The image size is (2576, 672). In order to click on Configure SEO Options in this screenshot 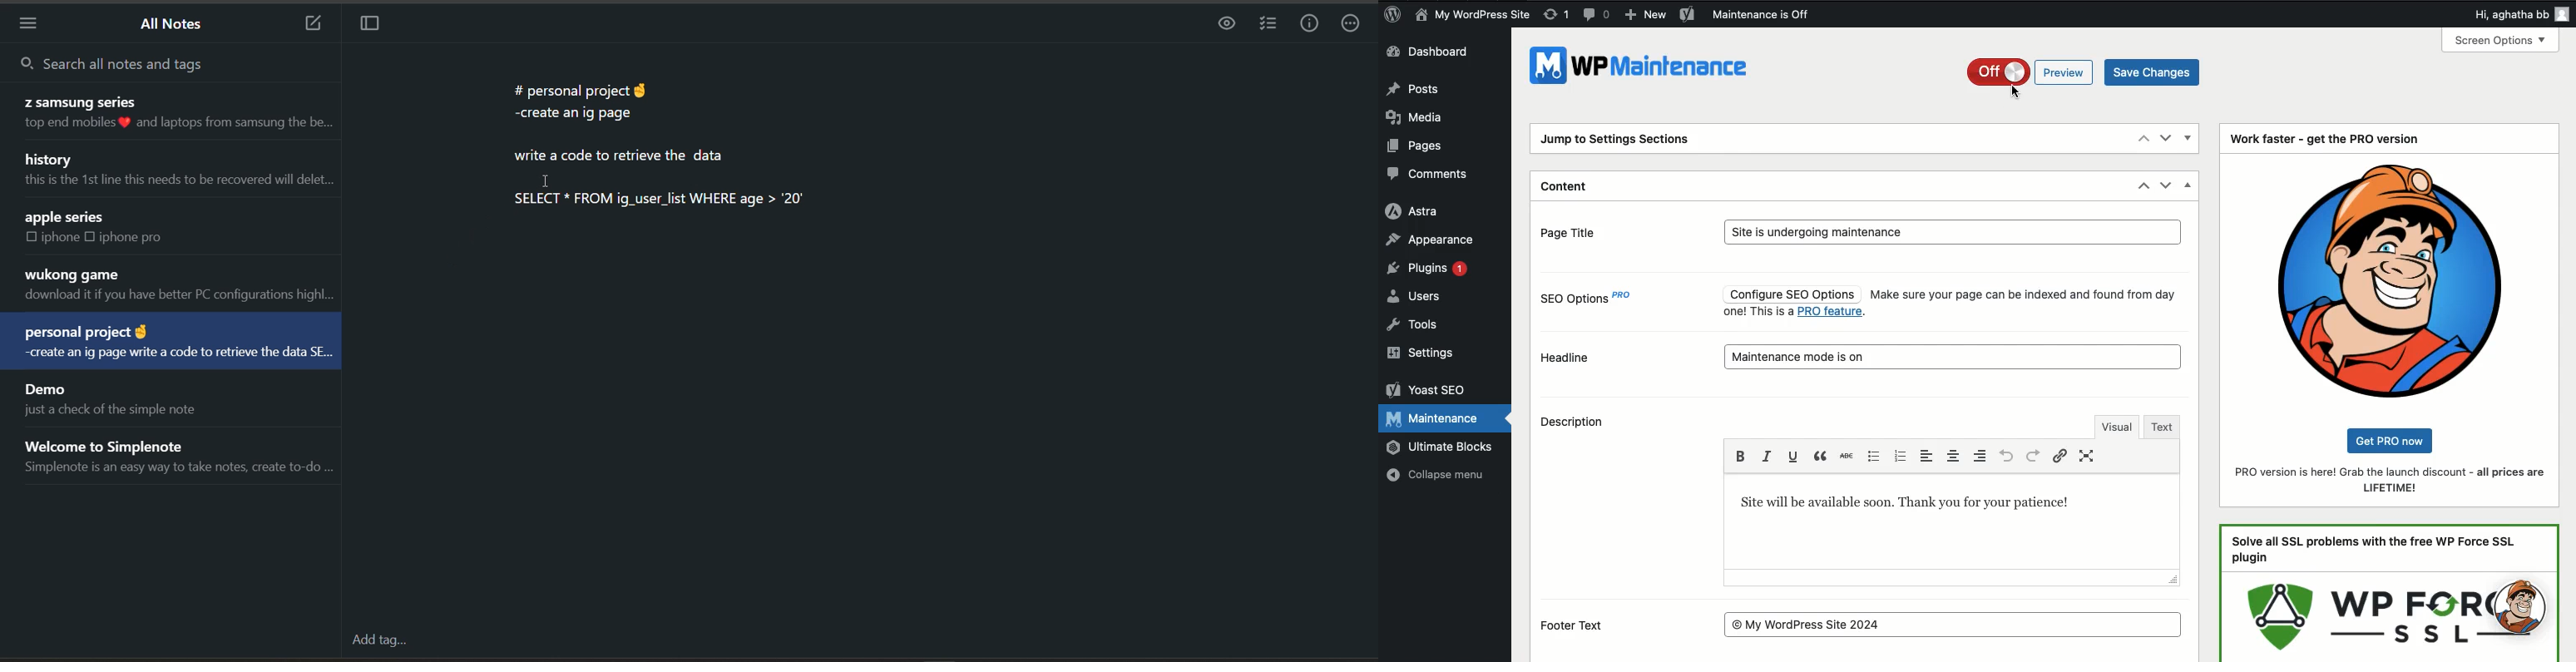, I will do `click(1790, 294)`.